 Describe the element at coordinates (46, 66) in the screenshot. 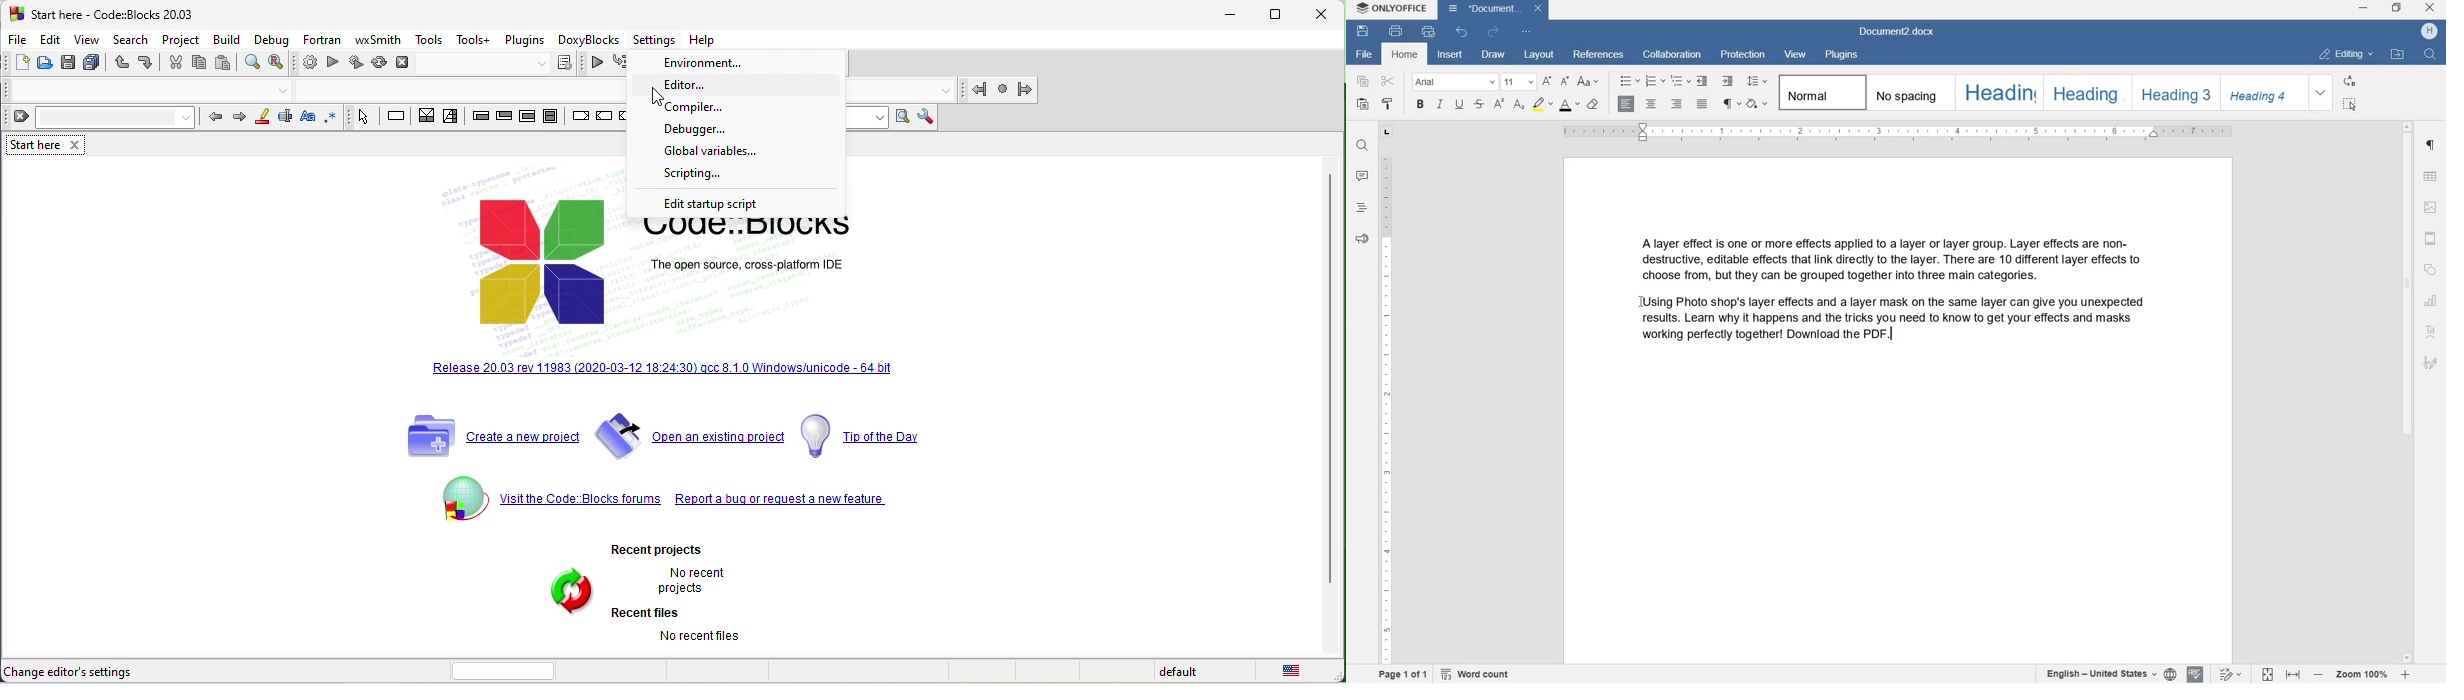

I see `open` at that location.